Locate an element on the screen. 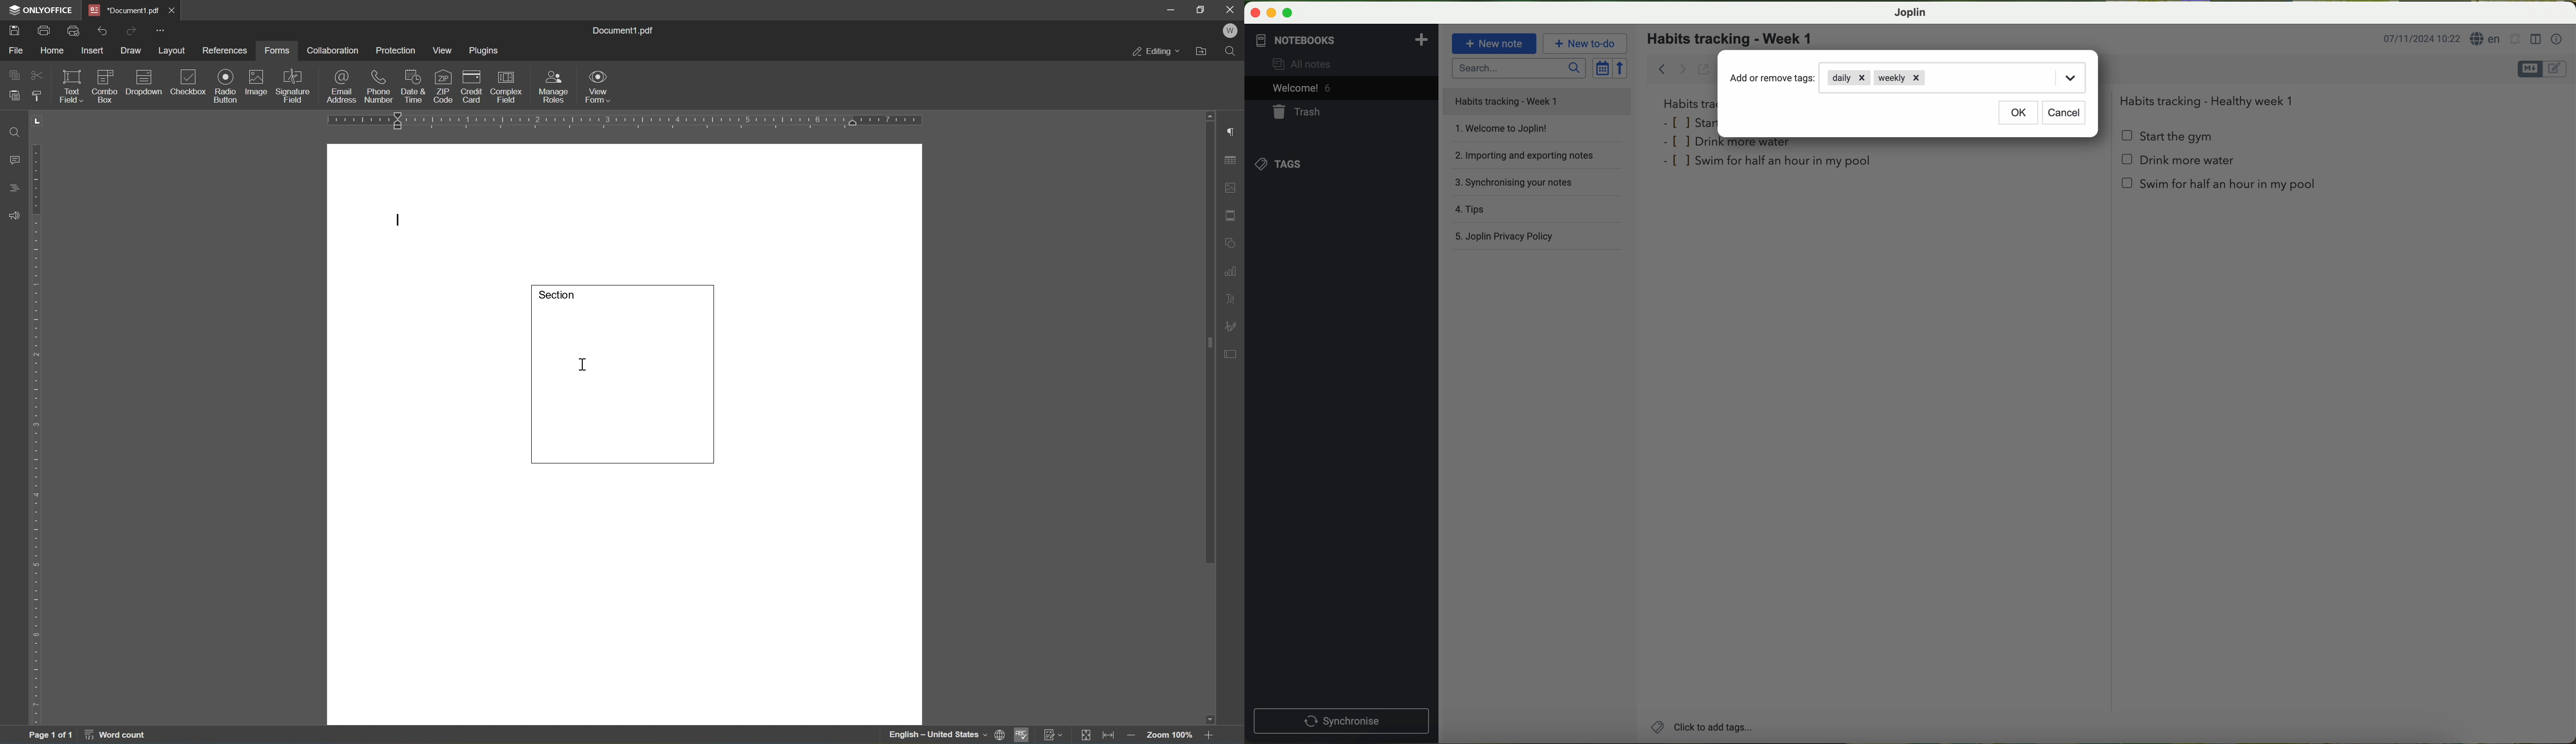  synchronising your notes is located at coordinates (1541, 186).